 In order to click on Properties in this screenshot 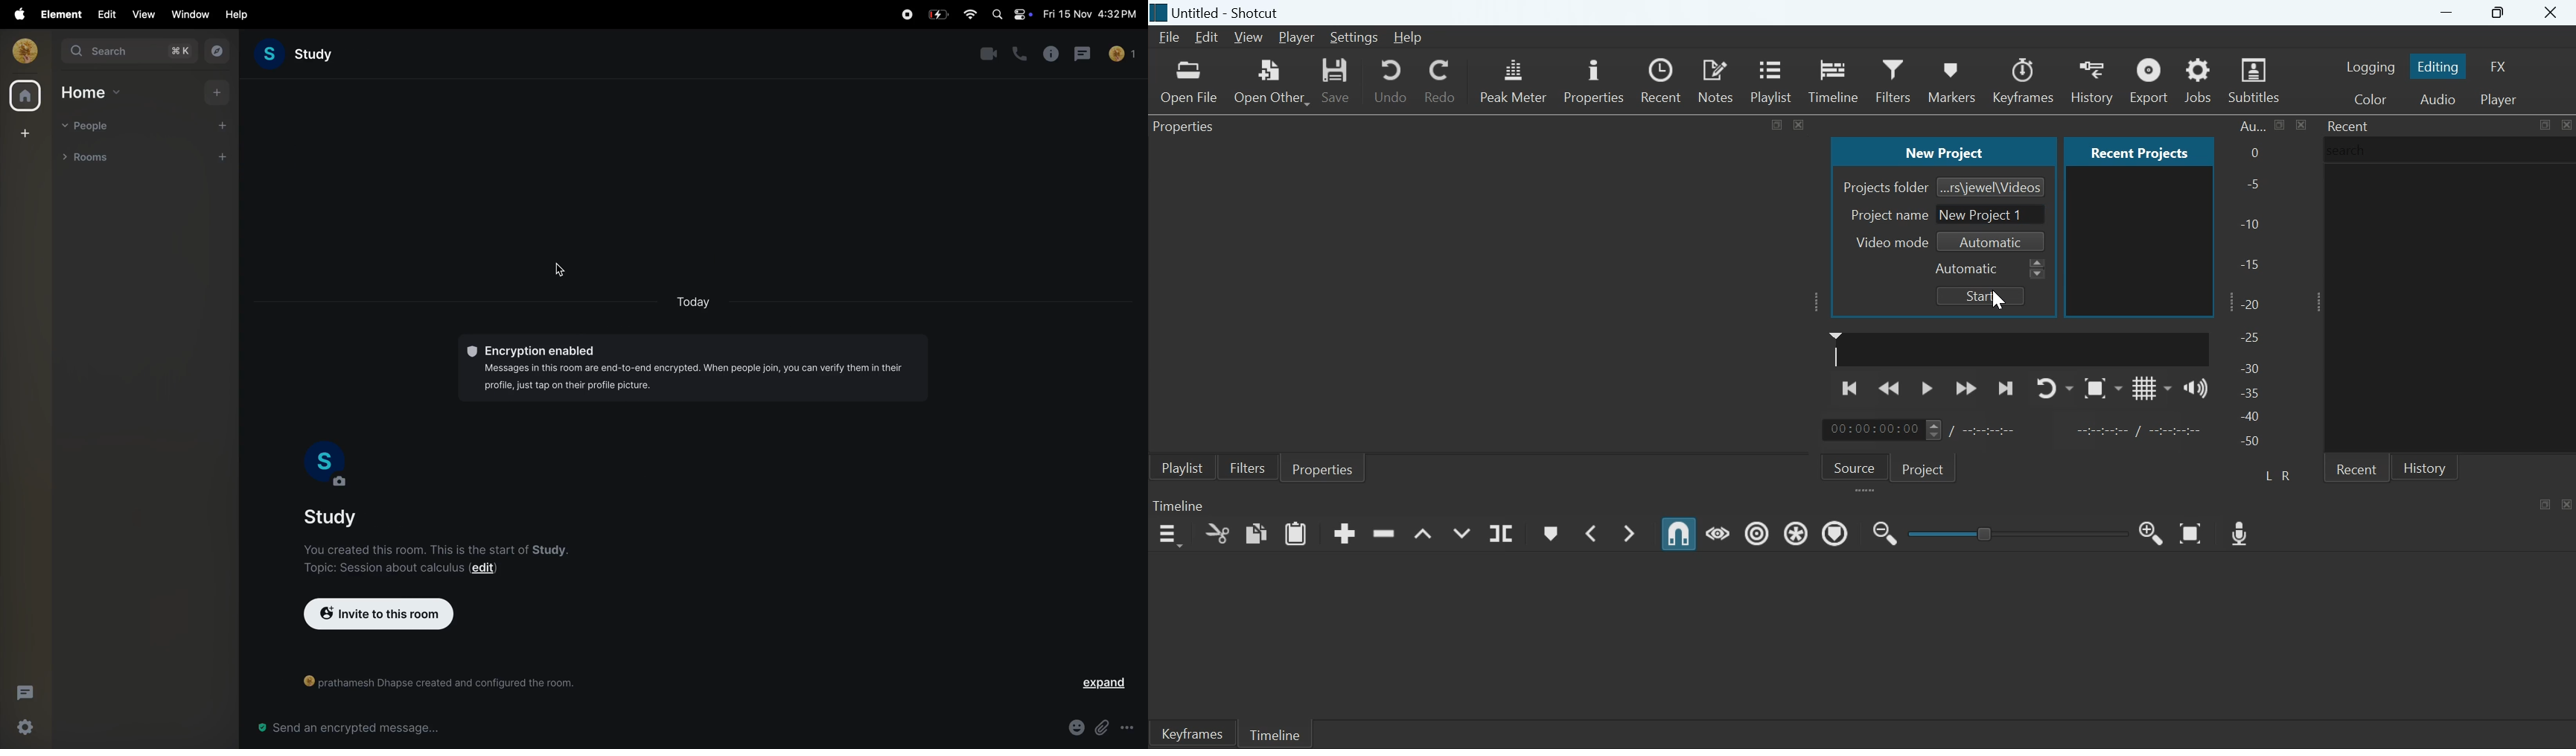, I will do `click(1188, 129)`.